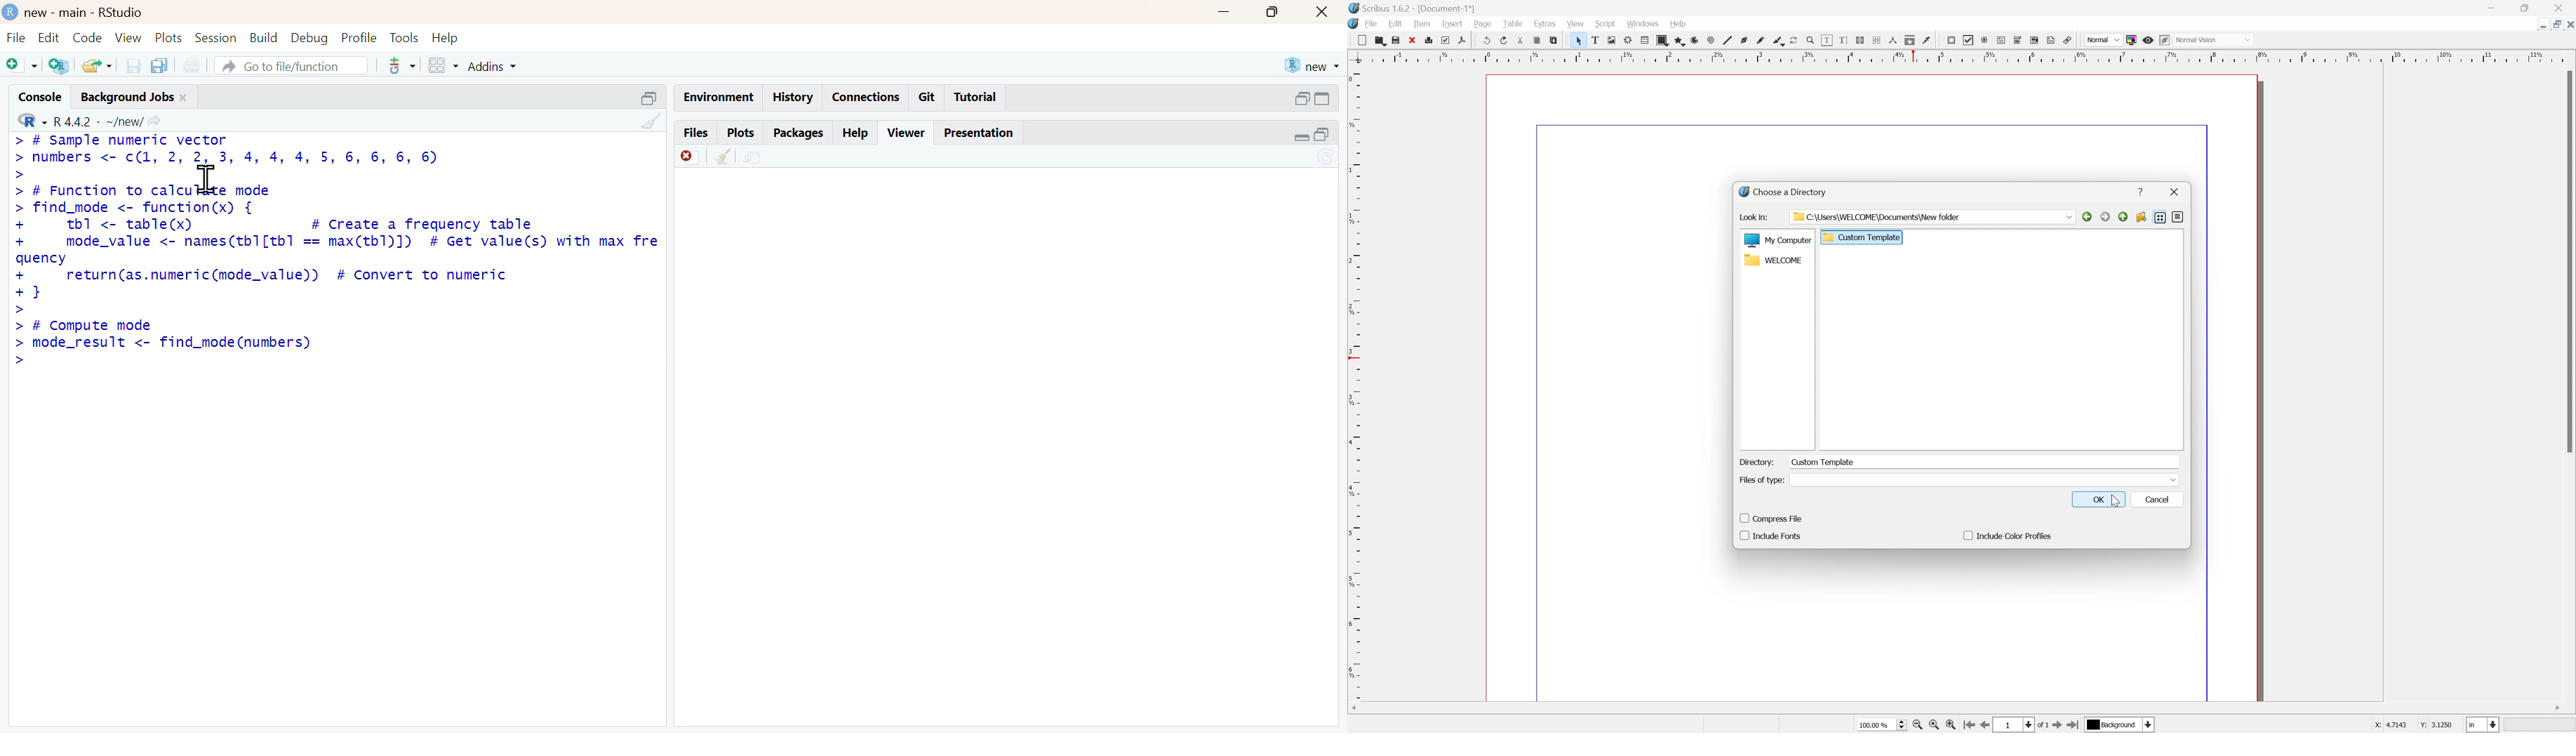  I want to click on > # Function to calculate mode> find_mode <- function(x) {+ th1 <- table(x) # Create a frequency table+ mode_value <- names(tb1[tb1 == max(tb1)]) # Get value(s) with max frequency+ return(as.numeric(mode_value)) # Convert to numeric+}>> # Compute mode> mode_result <- find_mode (numbers)>, so click(335, 277).